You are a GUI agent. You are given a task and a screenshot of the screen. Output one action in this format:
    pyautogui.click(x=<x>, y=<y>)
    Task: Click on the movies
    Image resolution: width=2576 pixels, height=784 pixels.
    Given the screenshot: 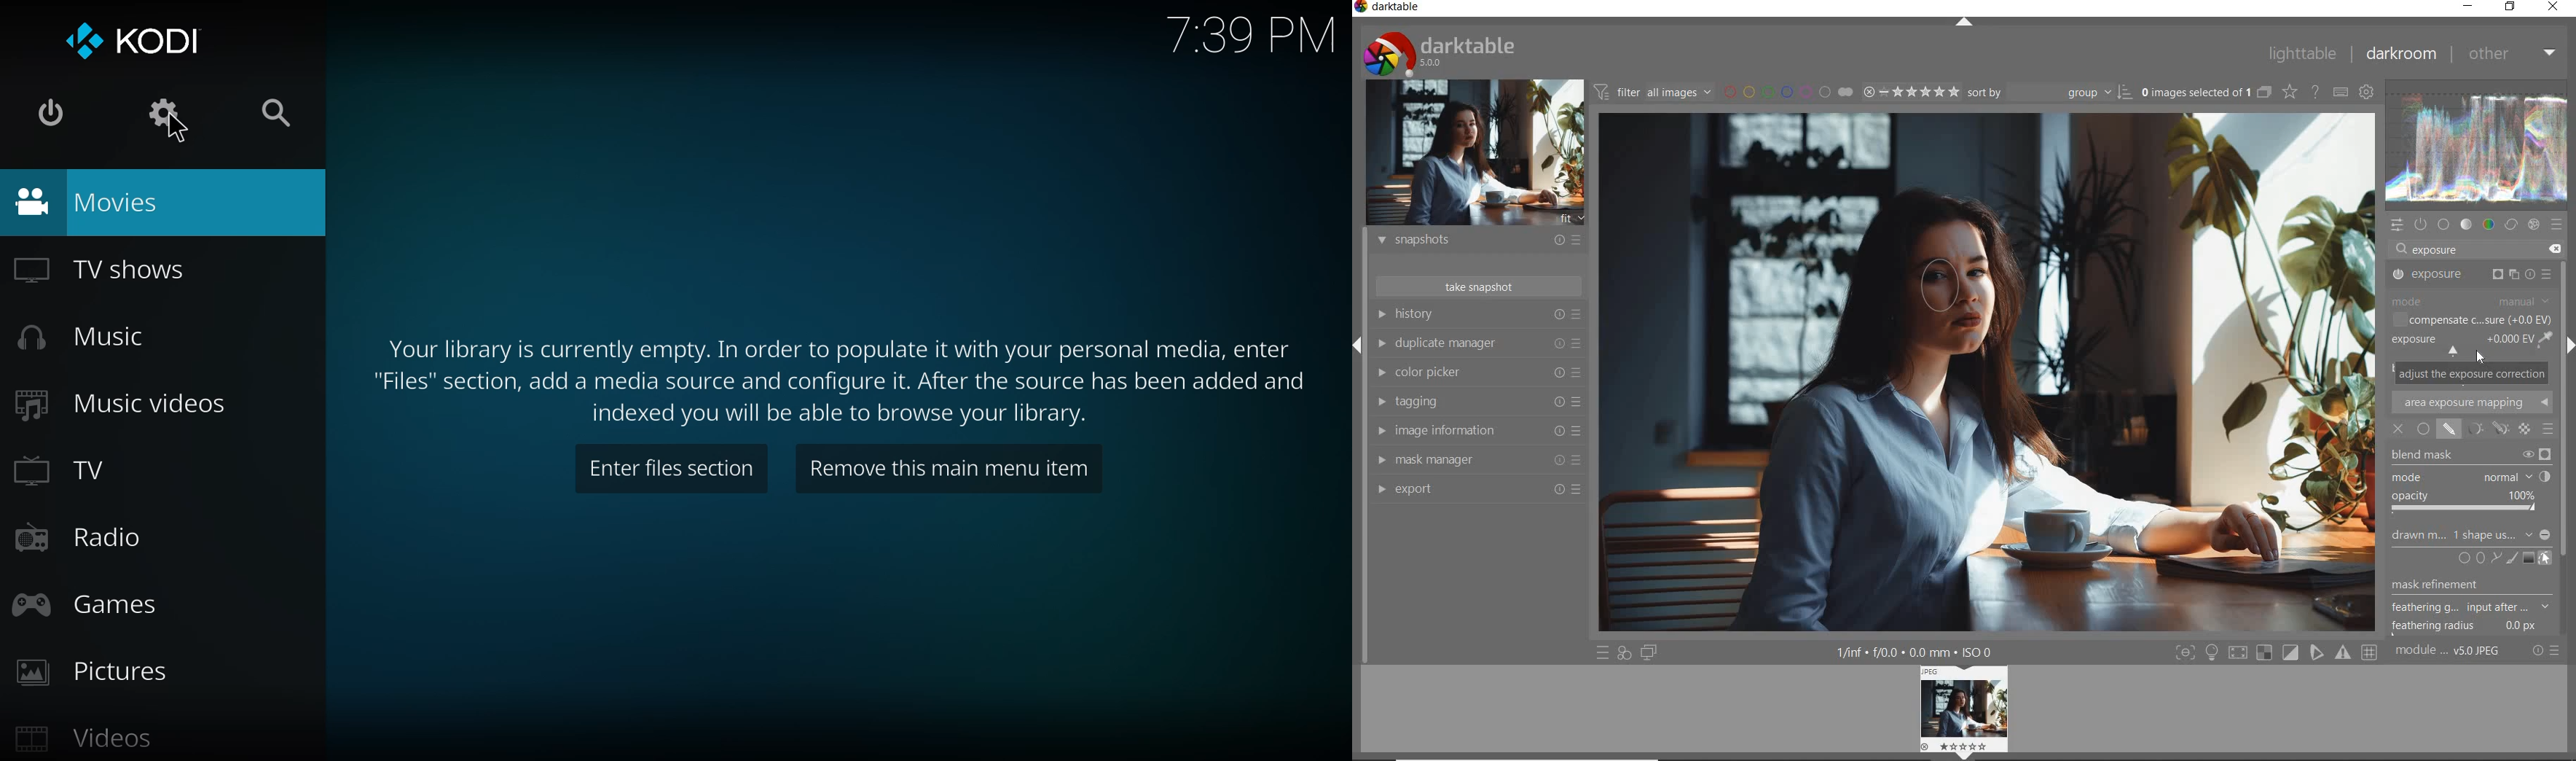 What is the action you would take?
    pyautogui.click(x=100, y=201)
    